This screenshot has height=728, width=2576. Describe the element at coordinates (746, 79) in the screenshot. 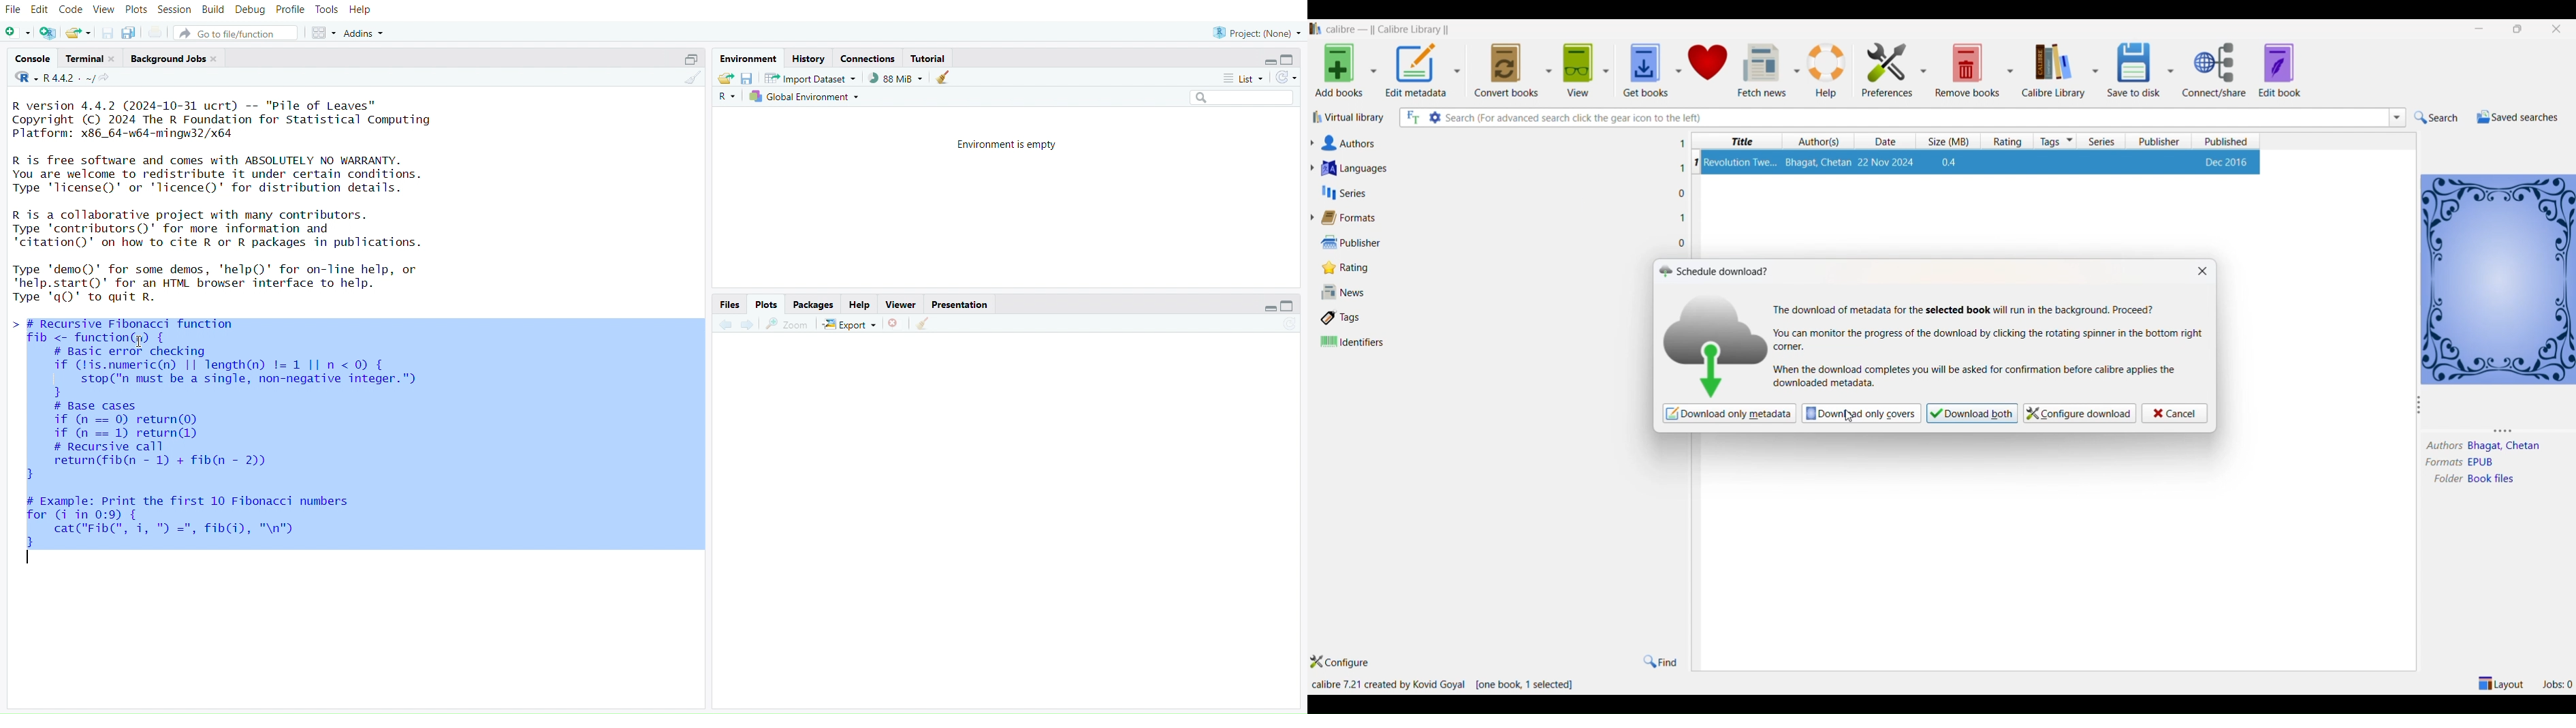

I see `save workspace` at that location.